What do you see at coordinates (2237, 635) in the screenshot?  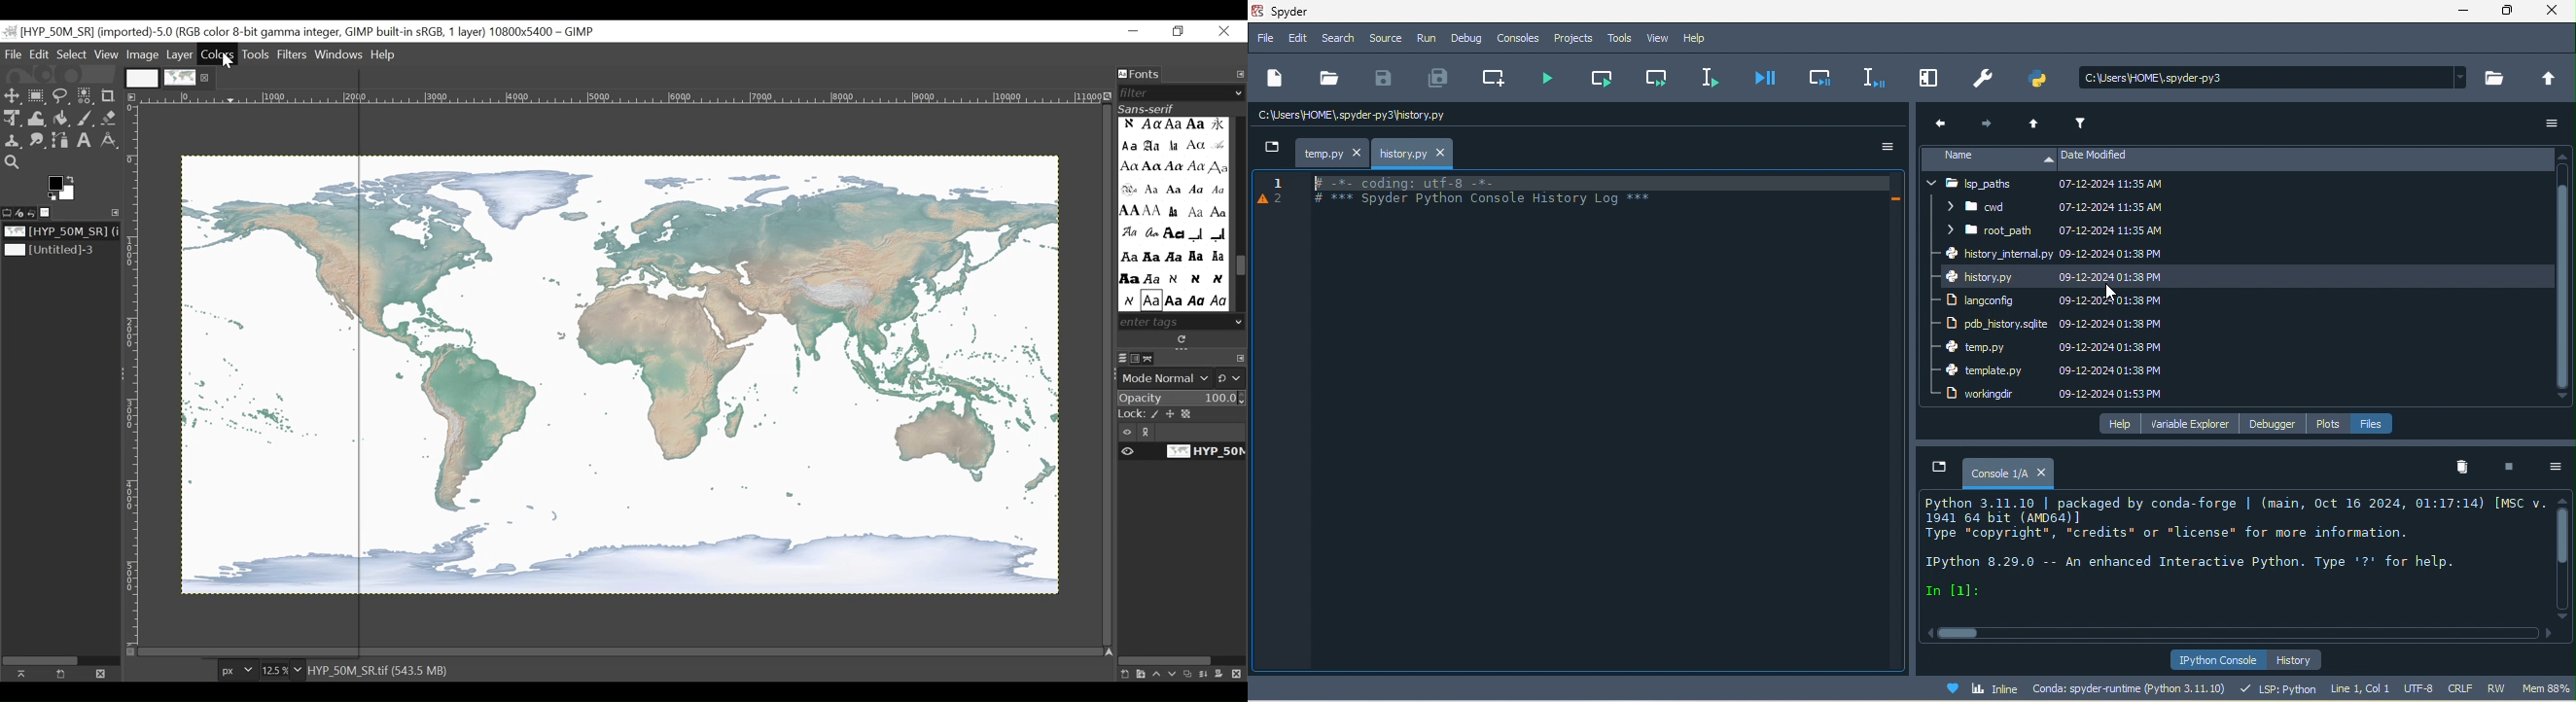 I see `horizontal scroll bar` at bounding box center [2237, 635].